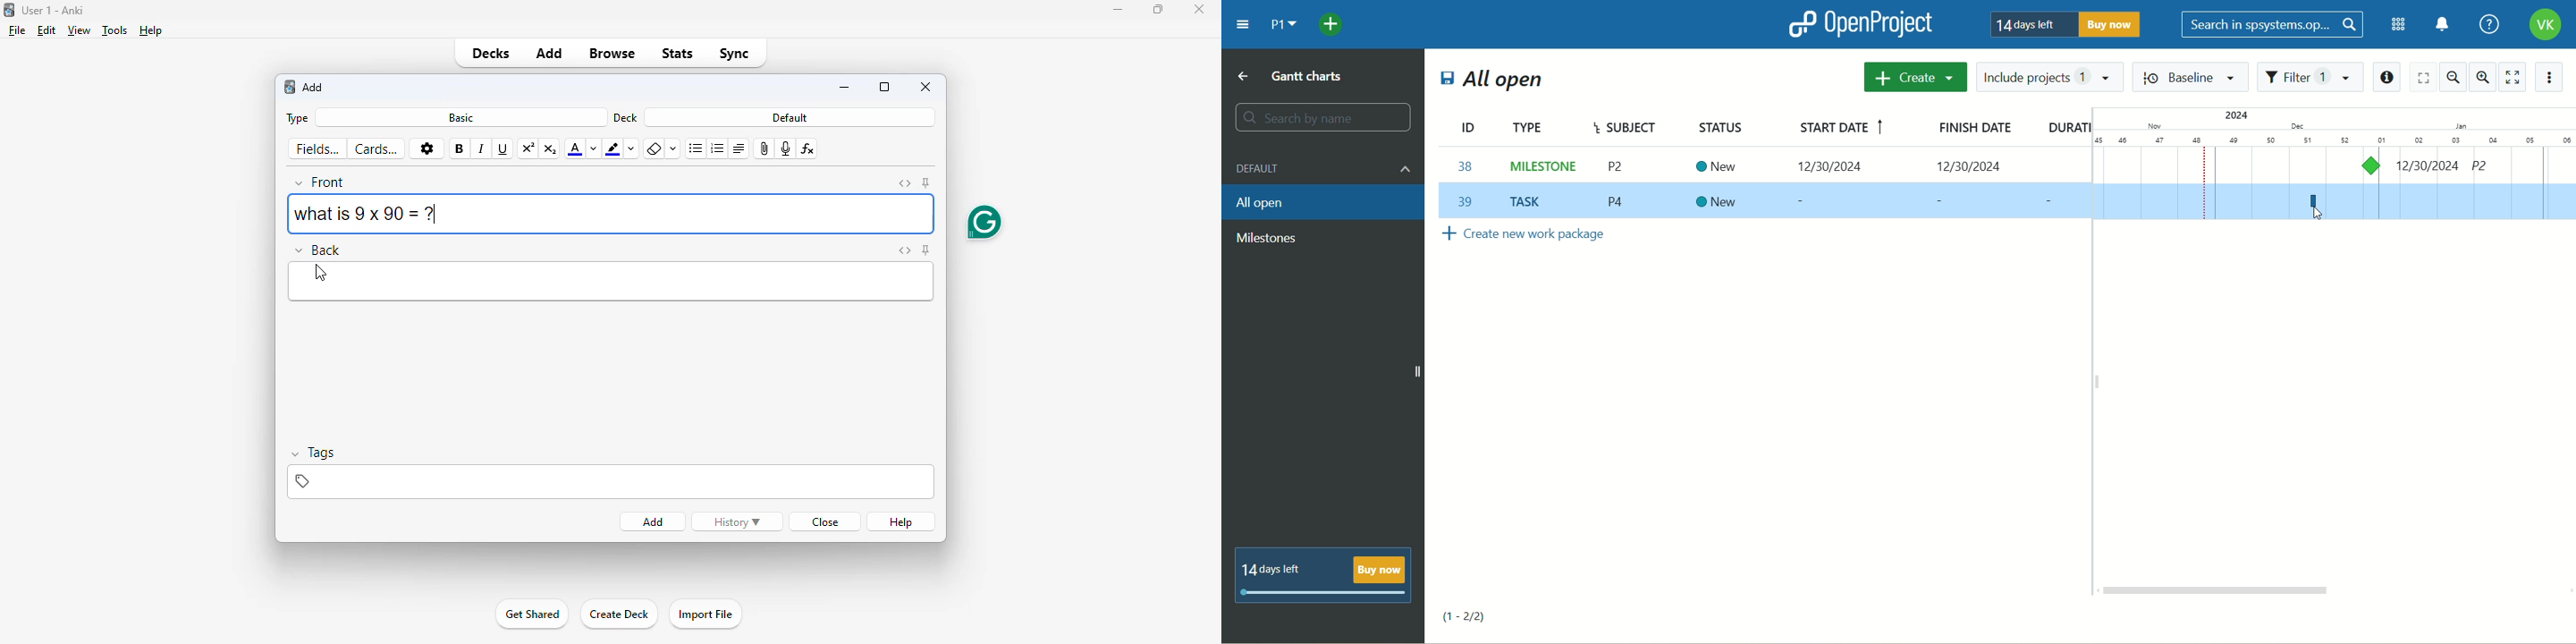 The image size is (2576, 644). What do you see at coordinates (2032, 25) in the screenshot?
I see `14 days left` at bounding box center [2032, 25].